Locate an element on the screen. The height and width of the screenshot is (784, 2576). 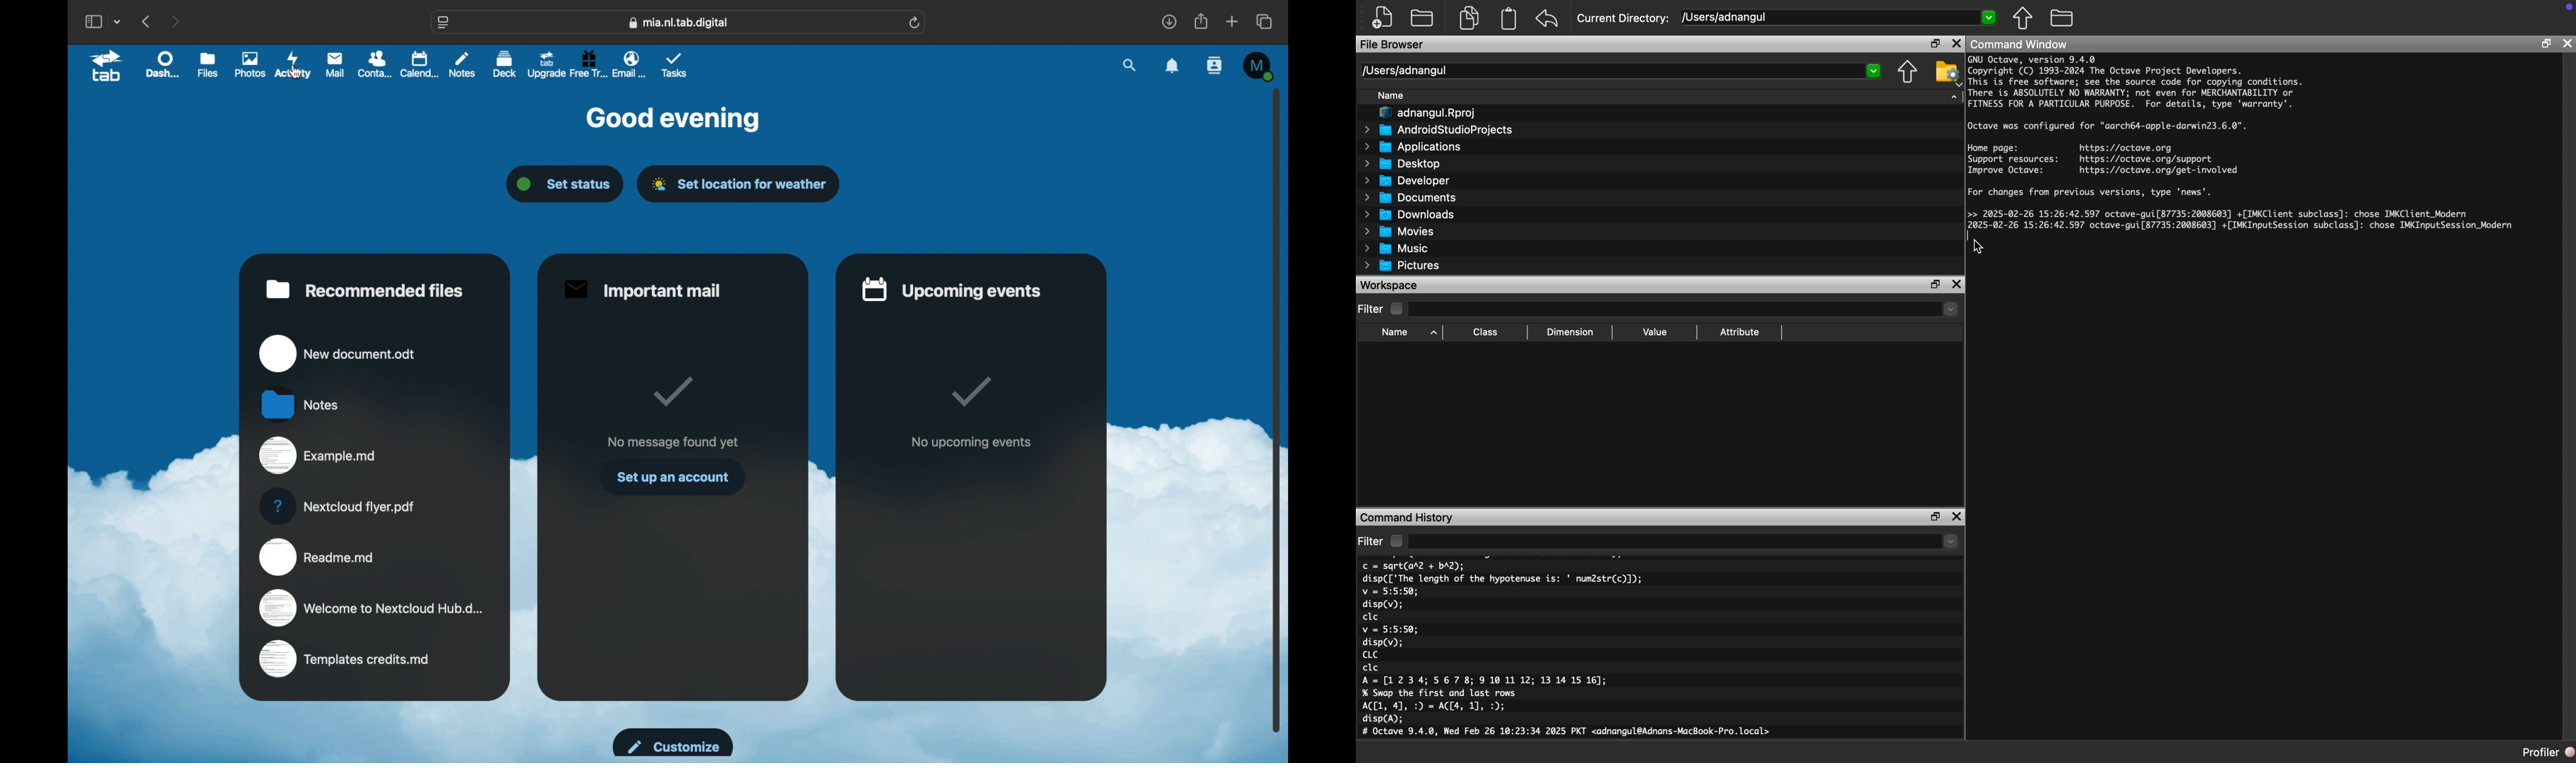
set upan account is located at coordinates (674, 478).